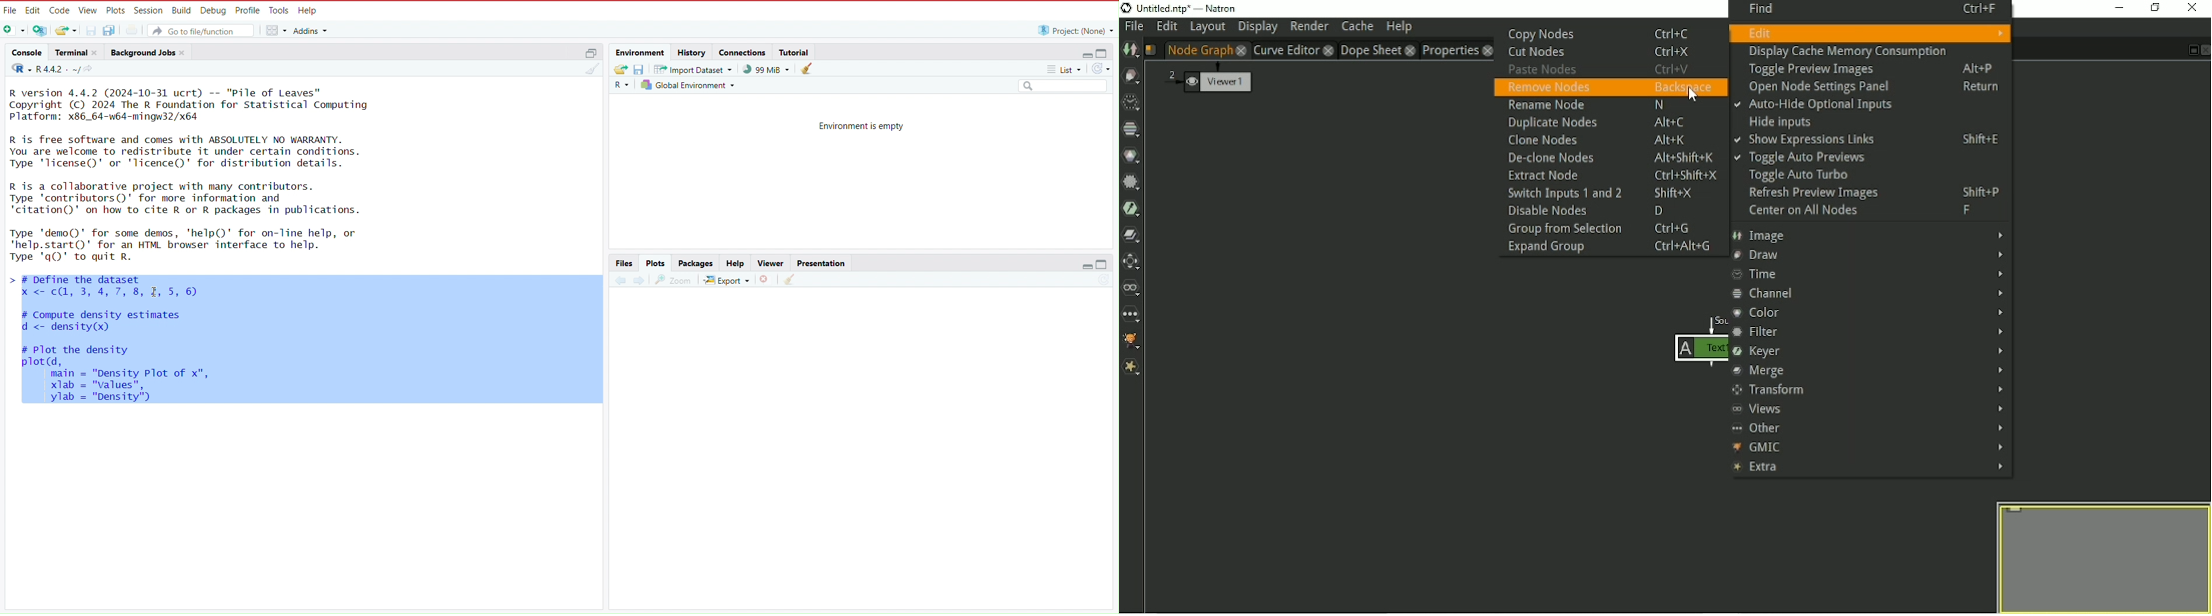  What do you see at coordinates (131, 31) in the screenshot?
I see `print the current file` at bounding box center [131, 31].